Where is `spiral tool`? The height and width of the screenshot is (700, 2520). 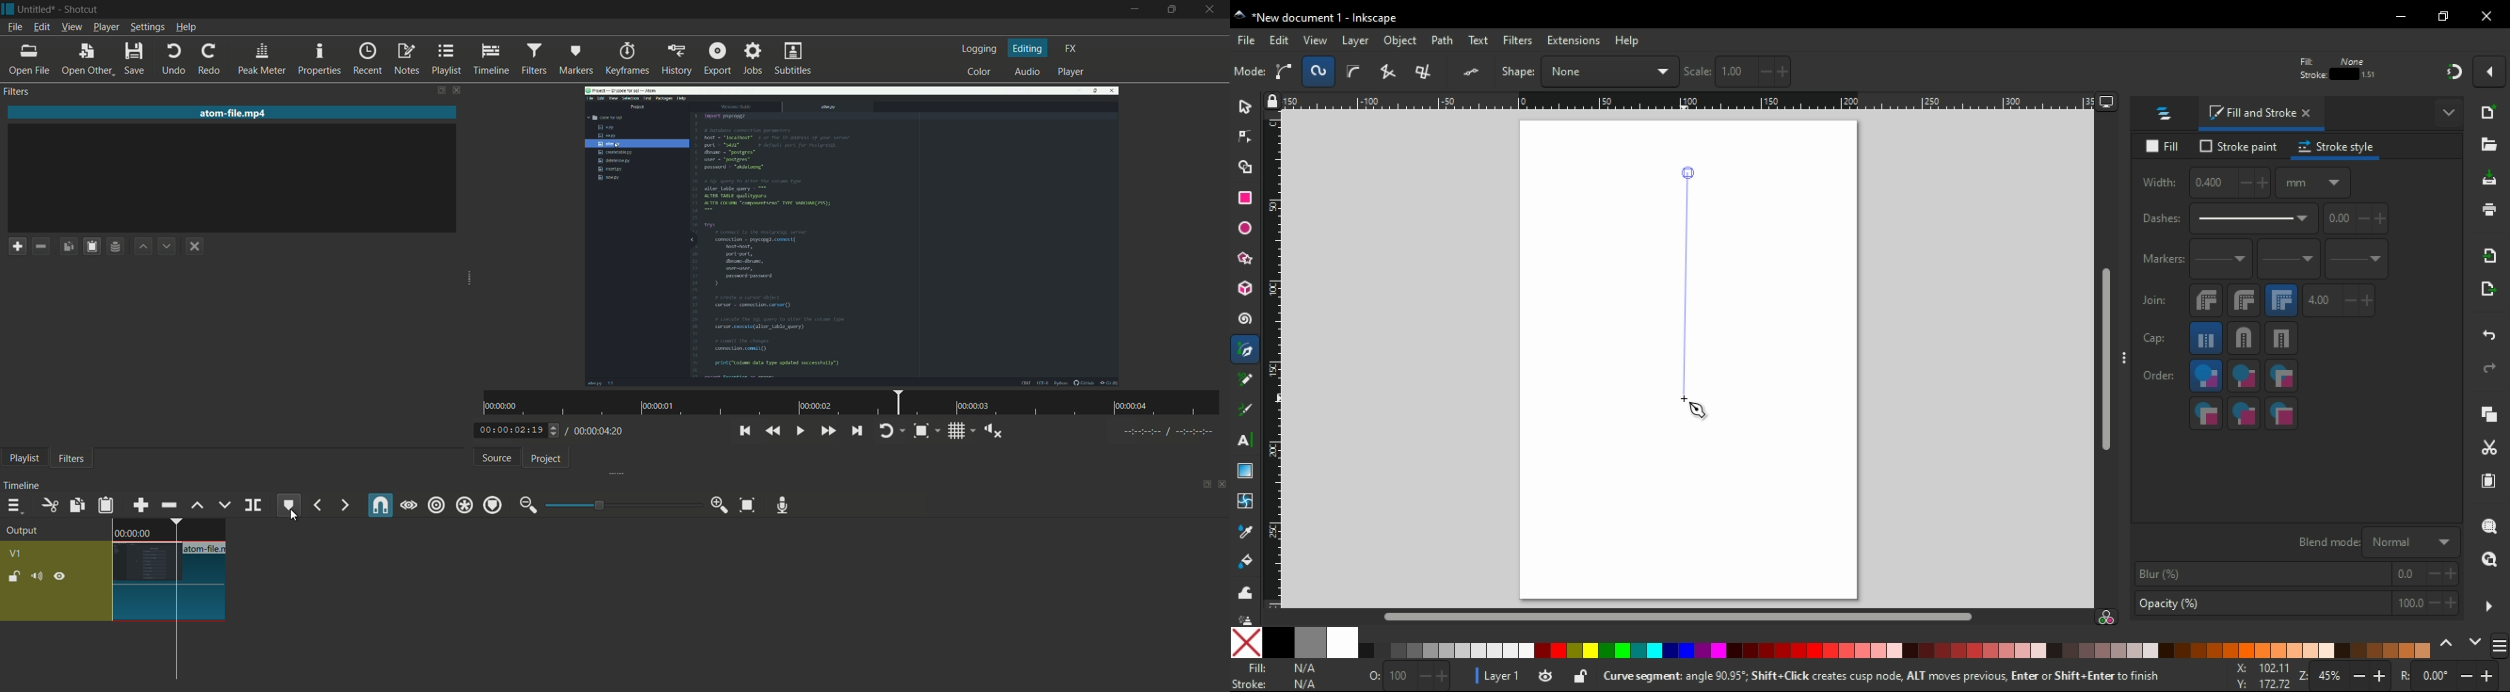
spiral tool is located at coordinates (1247, 319).